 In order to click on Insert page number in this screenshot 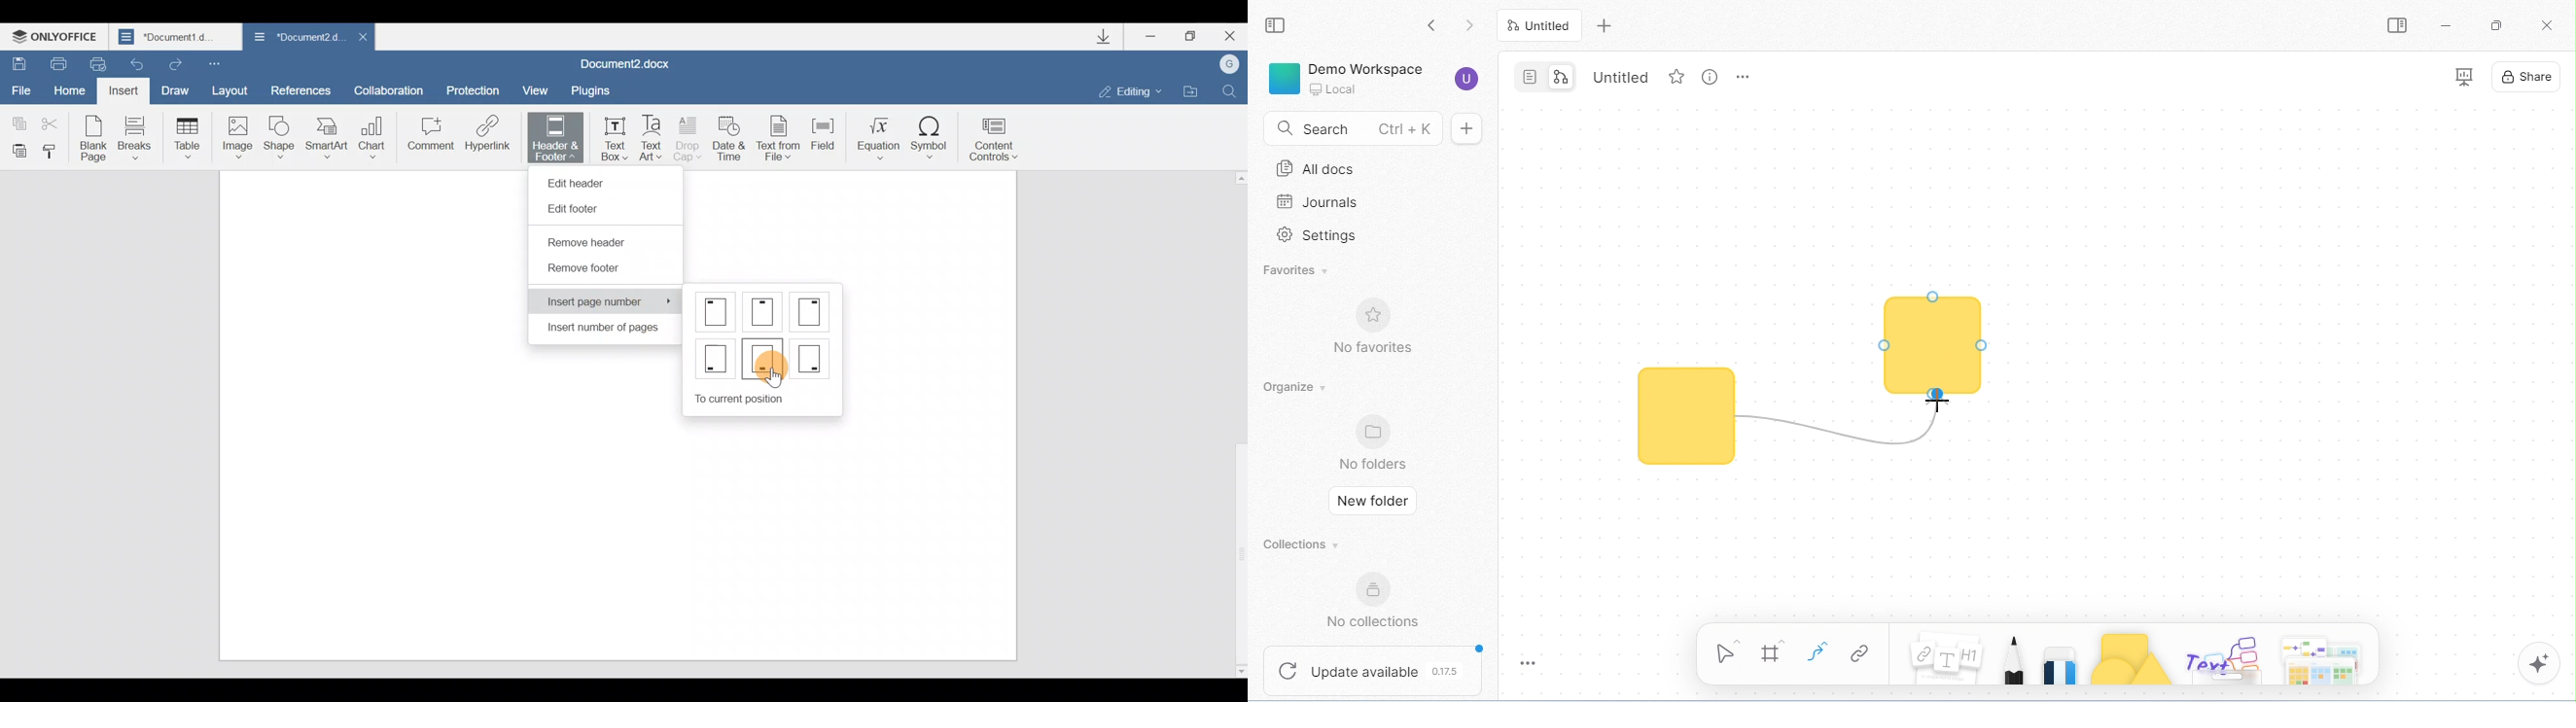, I will do `click(608, 302)`.